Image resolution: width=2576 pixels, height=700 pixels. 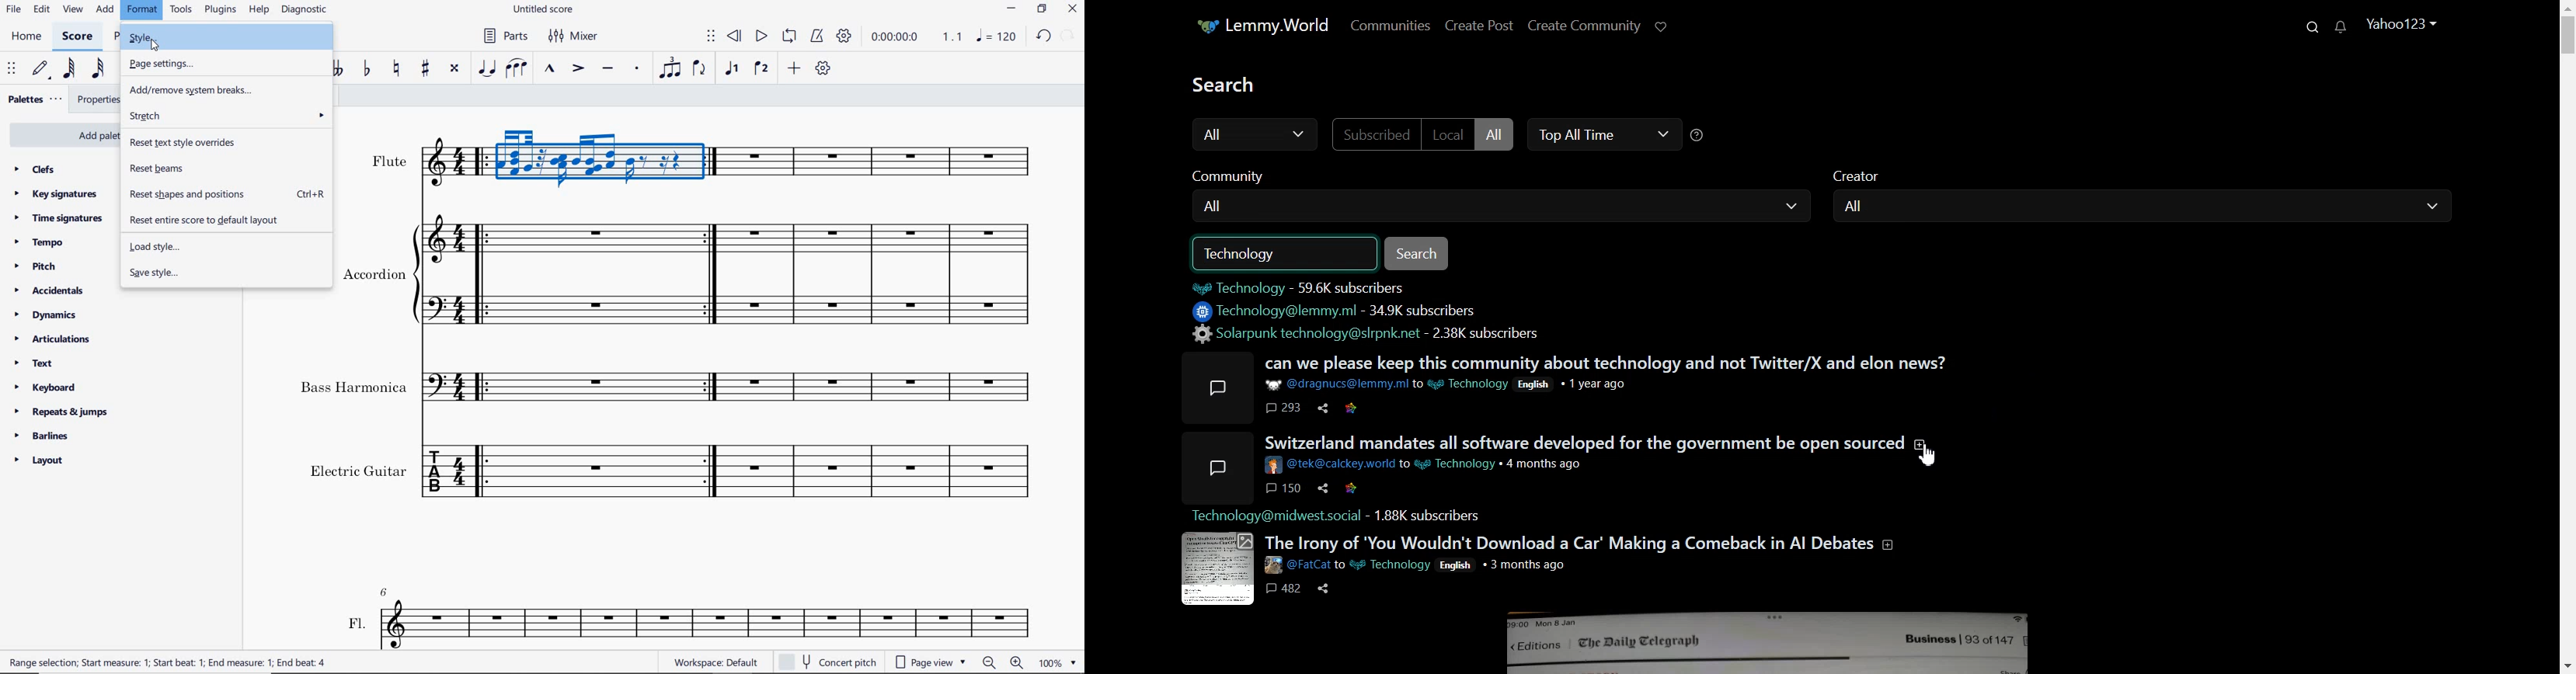 What do you see at coordinates (34, 101) in the screenshot?
I see `palettes` at bounding box center [34, 101].